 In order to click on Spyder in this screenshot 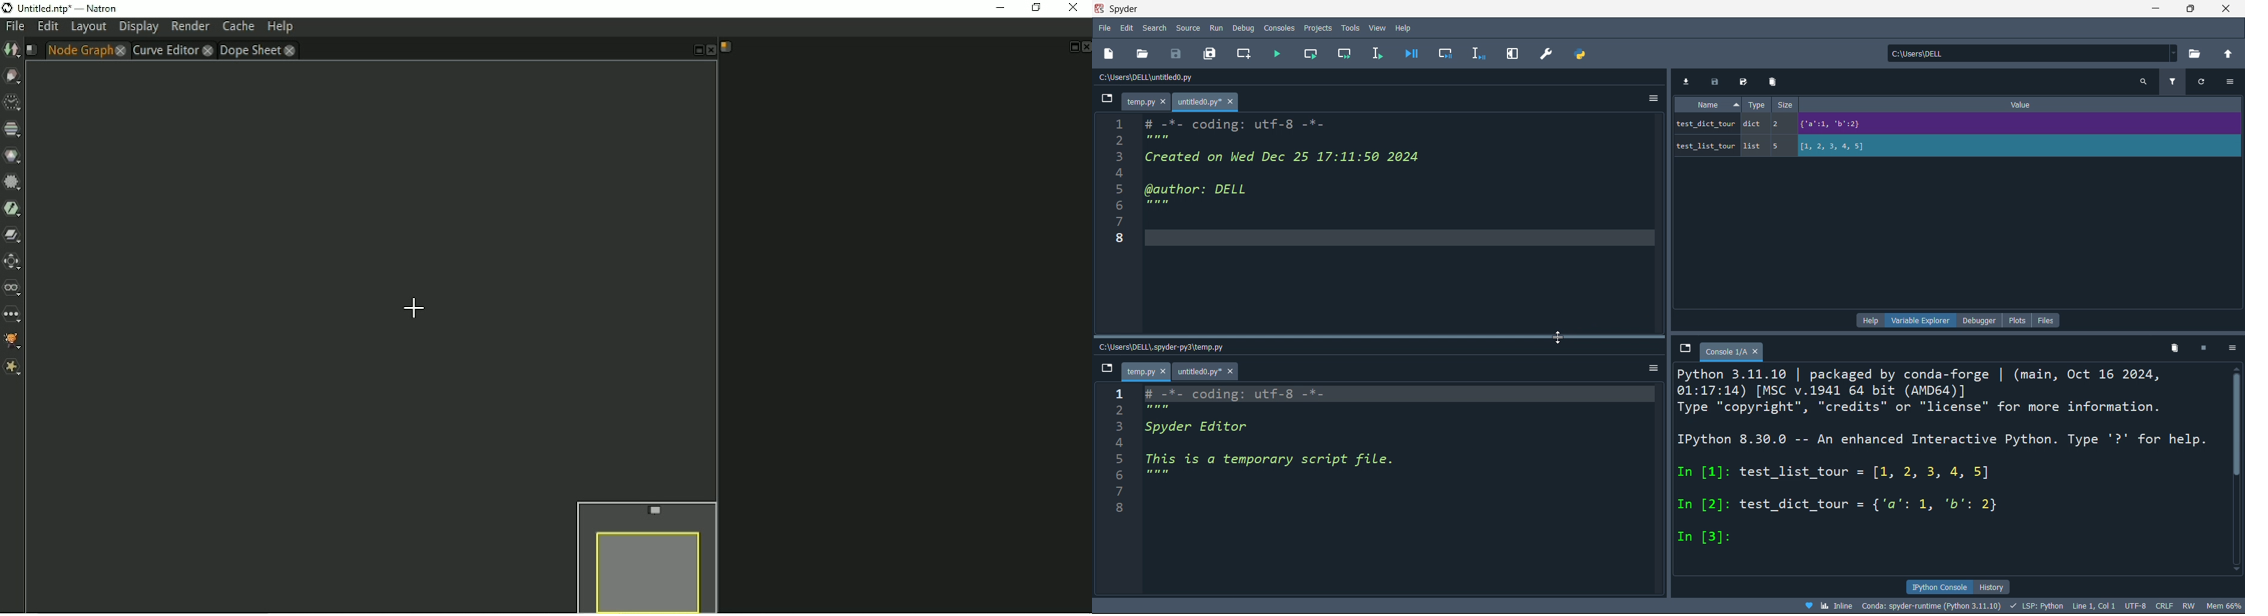, I will do `click(1618, 9)`.